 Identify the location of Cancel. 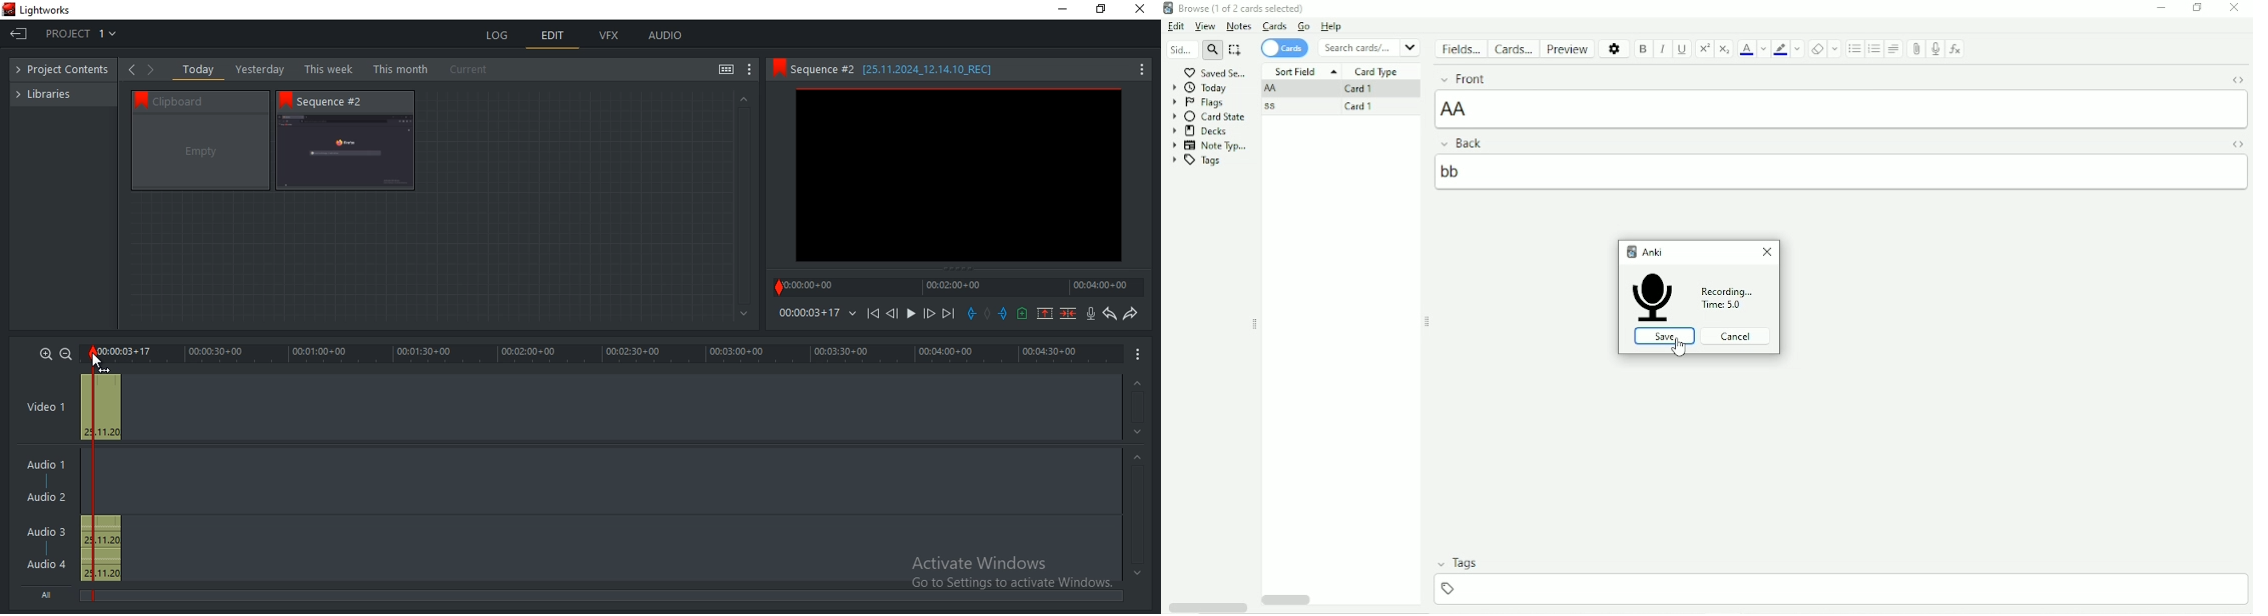
(1735, 336).